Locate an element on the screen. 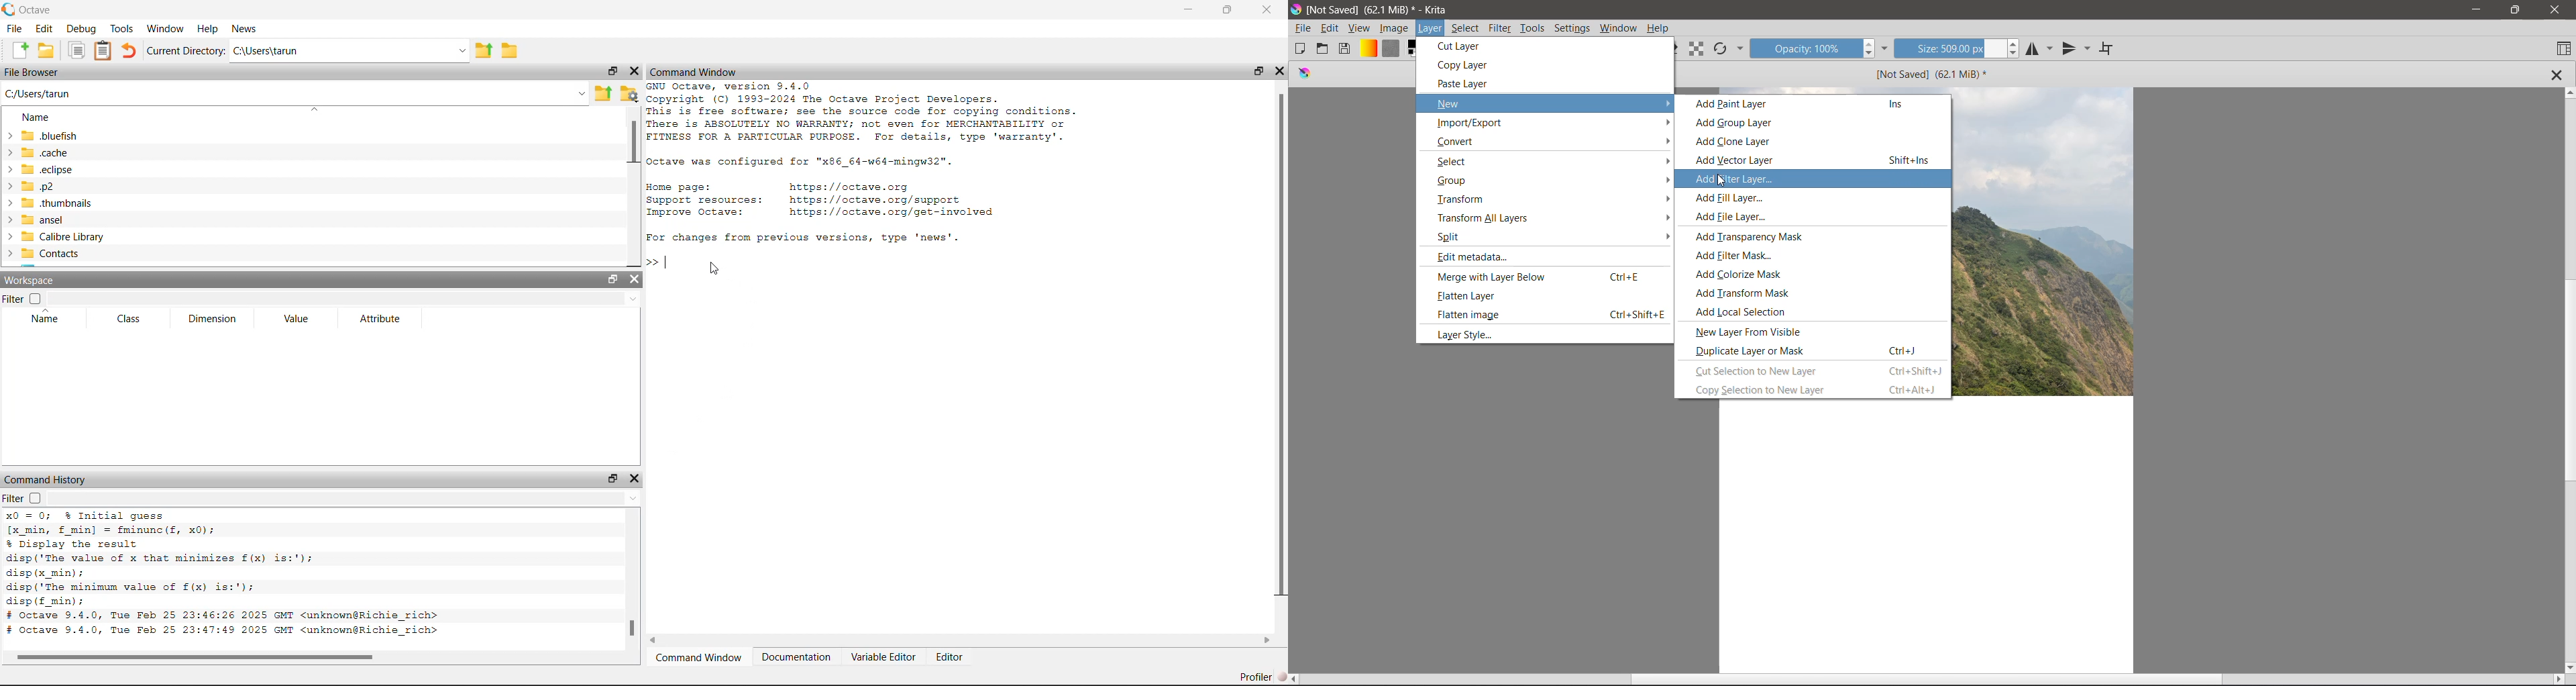 The width and height of the screenshot is (2576, 700). Tools is located at coordinates (1534, 26).